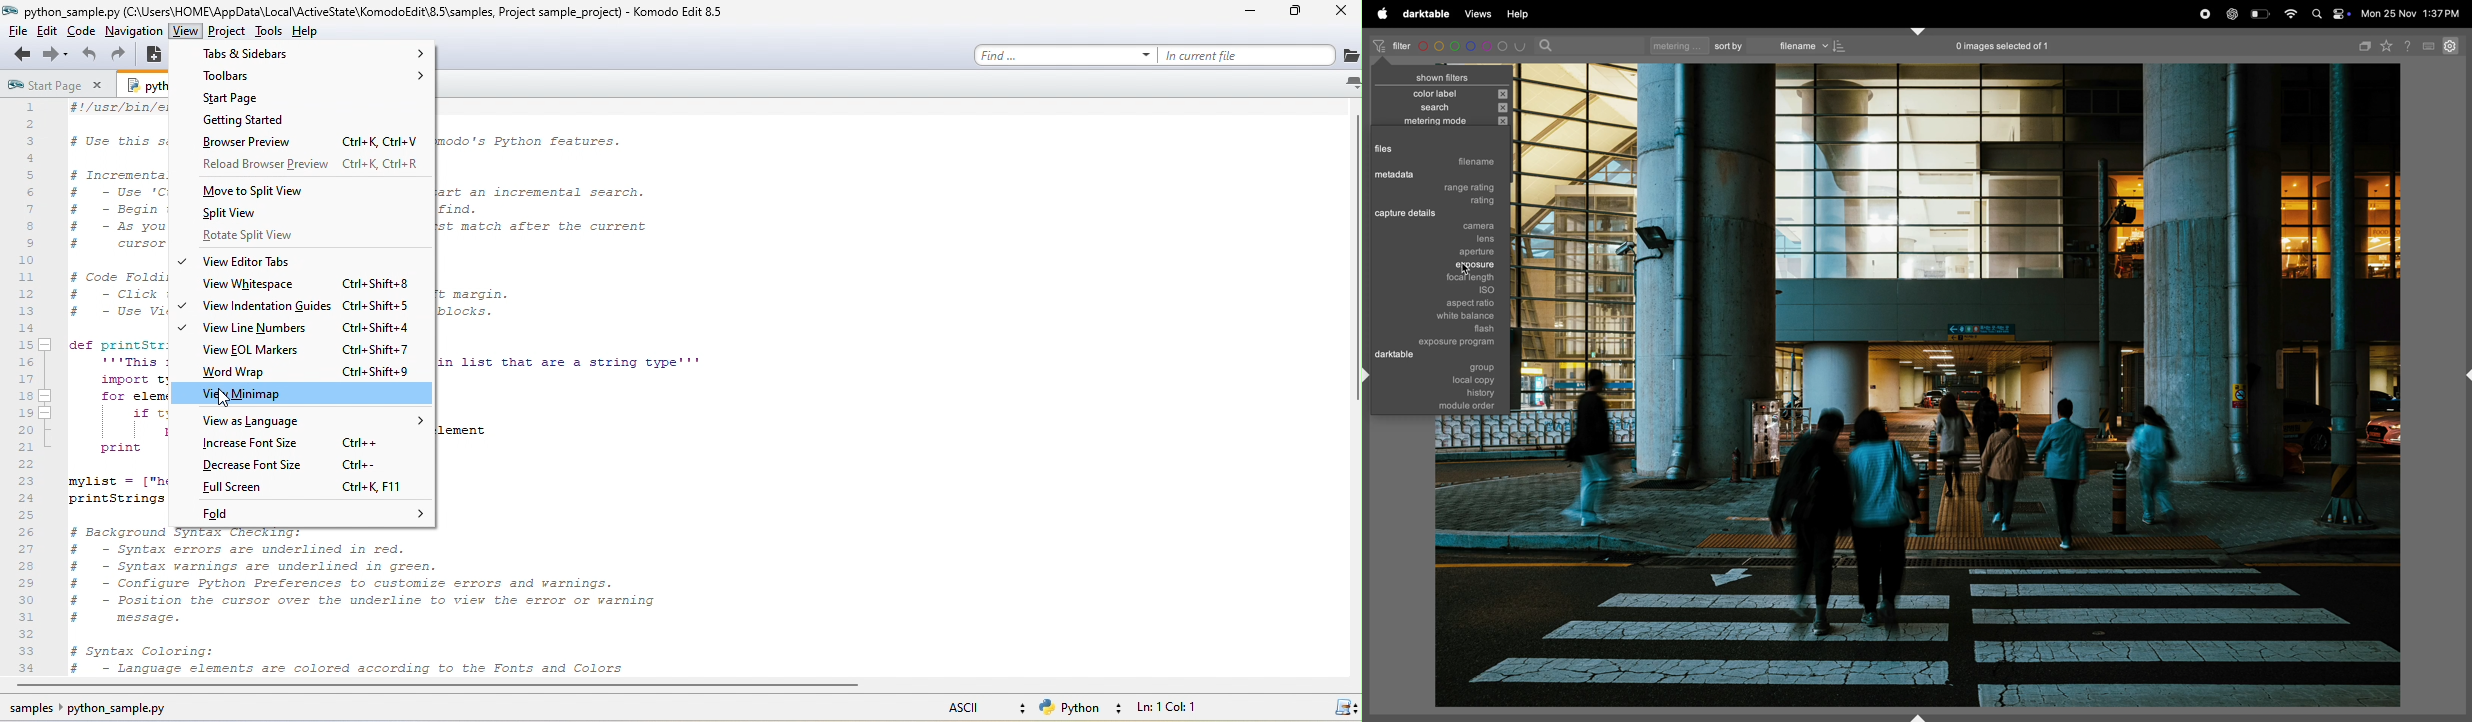 The width and height of the screenshot is (2492, 728). I want to click on file name, so click(1811, 46).